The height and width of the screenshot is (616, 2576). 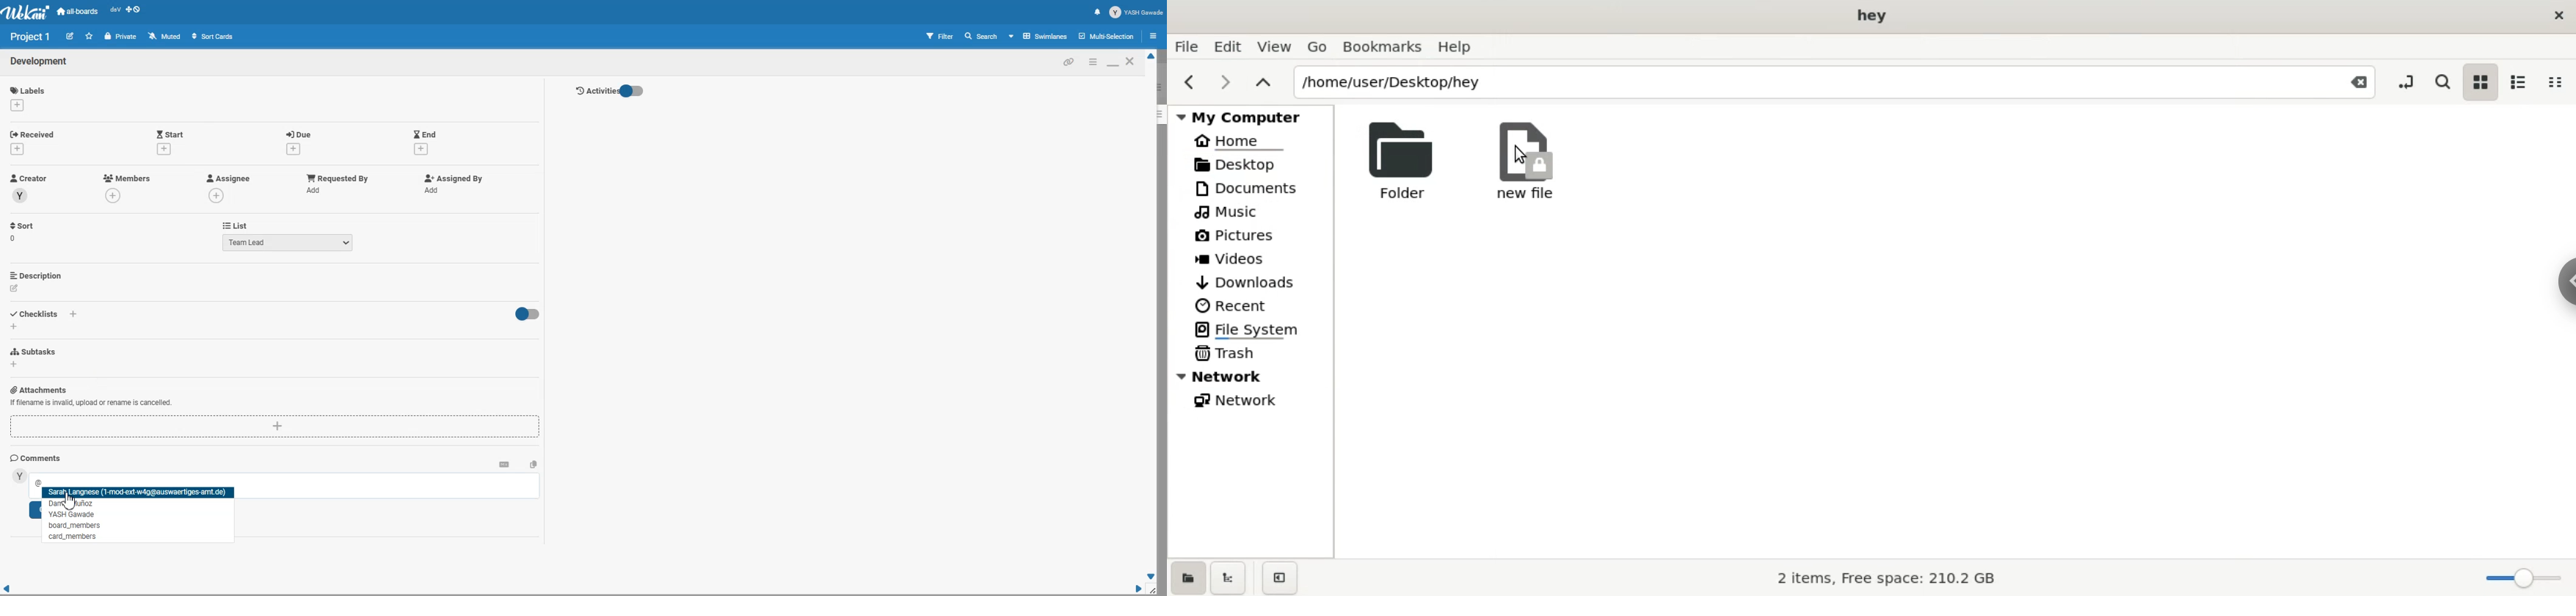 I want to click on Vertical Scroll bar, so click(x=1152, y=316).